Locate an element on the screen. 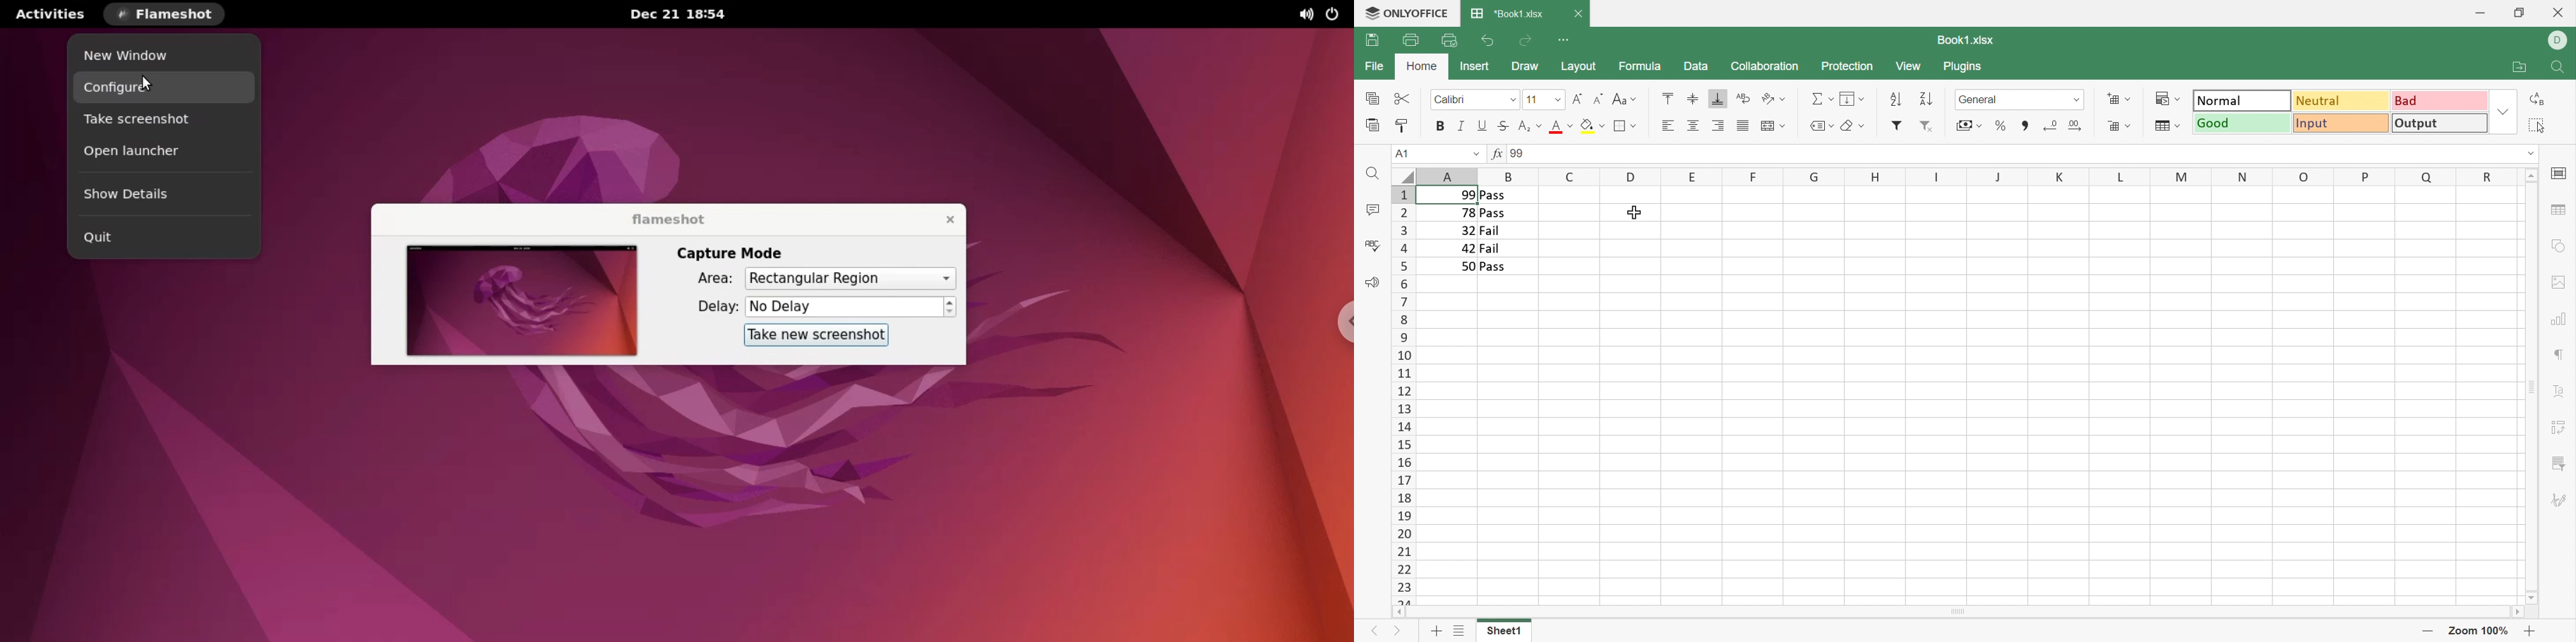 The height and width of the screenshot is (644, 2576). Data is located at coordinates (1694, 65).